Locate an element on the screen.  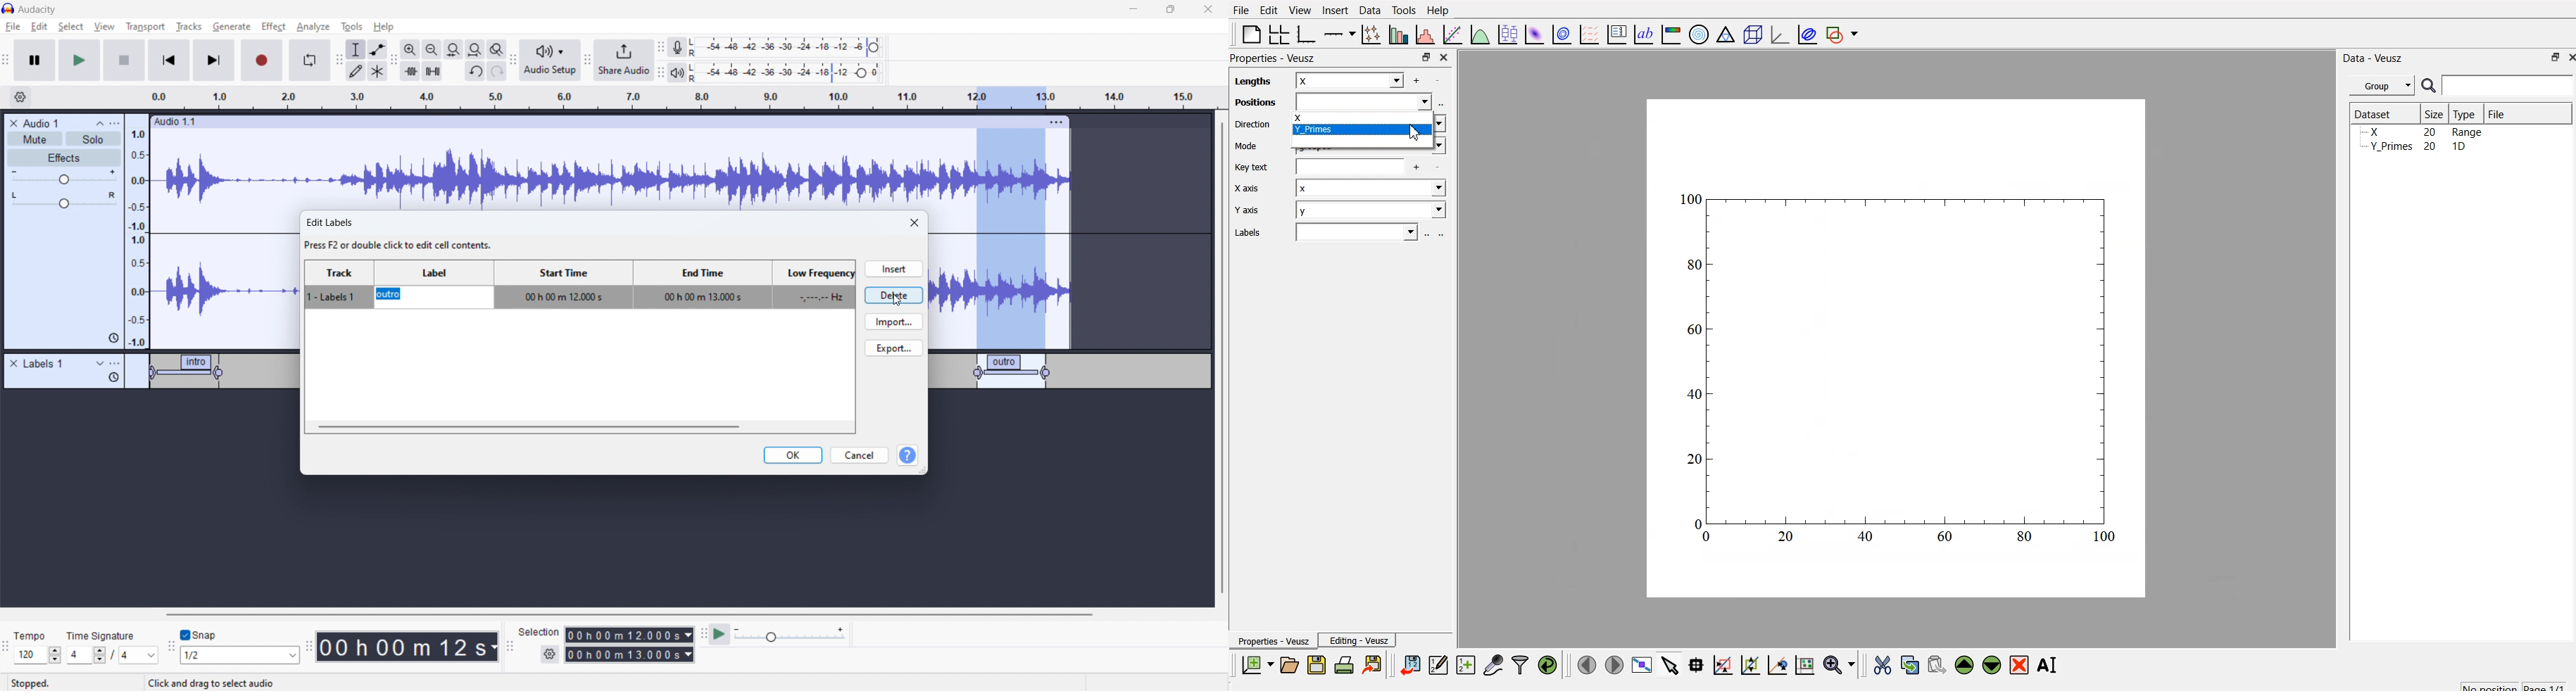
time signature is located at coordinates (102, 635).